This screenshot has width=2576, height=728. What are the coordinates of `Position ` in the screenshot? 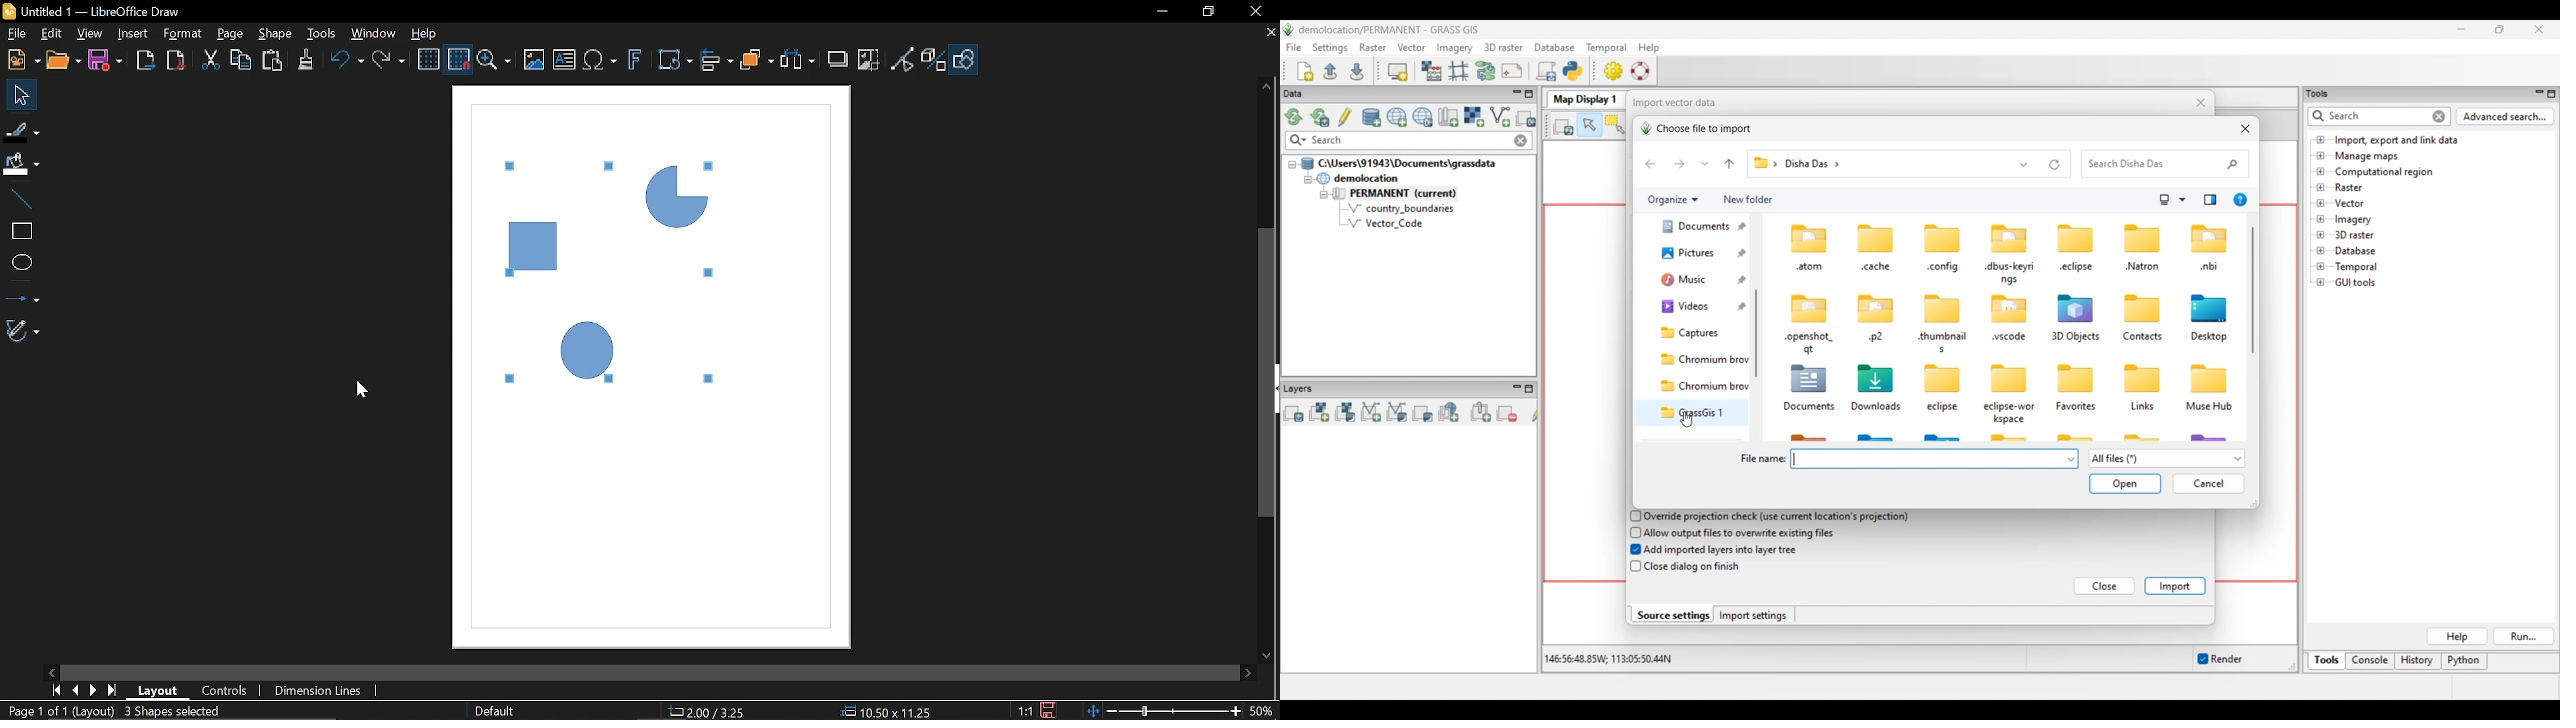 It's located at (713, 711).